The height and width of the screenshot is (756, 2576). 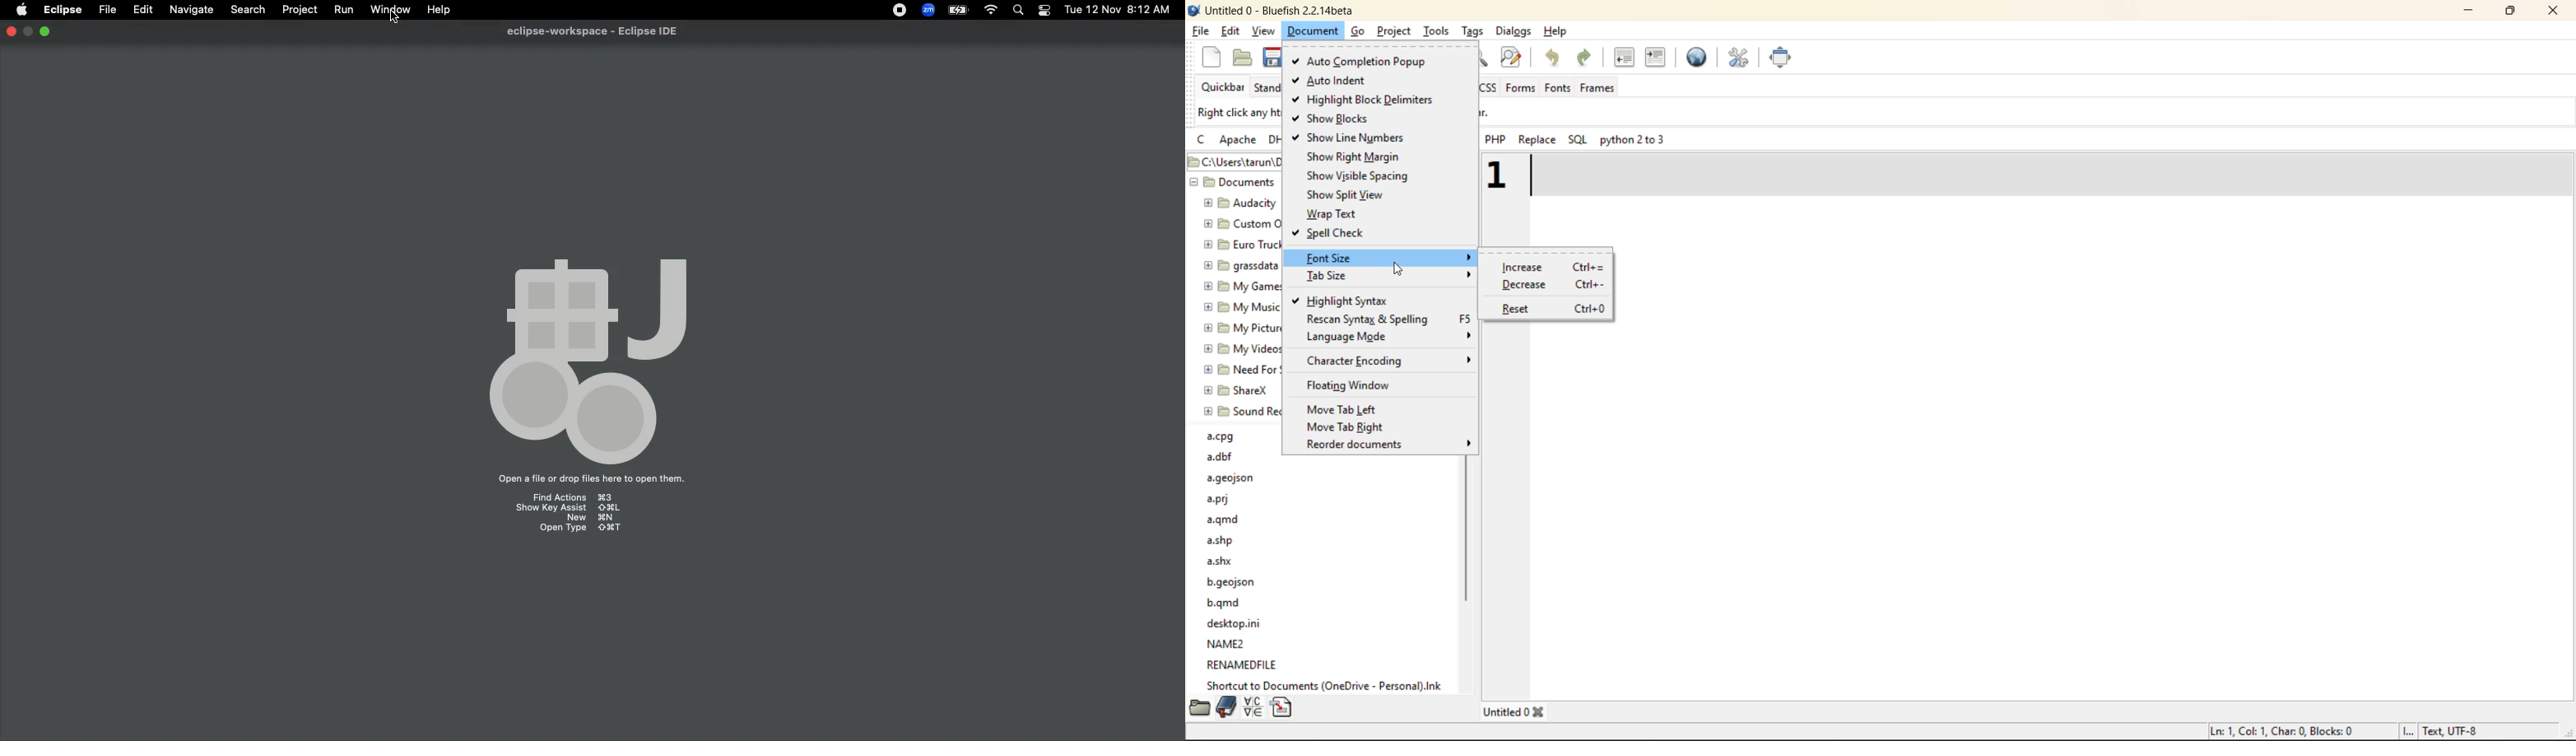 I want to click on indent, so click(x=1659, y=58).